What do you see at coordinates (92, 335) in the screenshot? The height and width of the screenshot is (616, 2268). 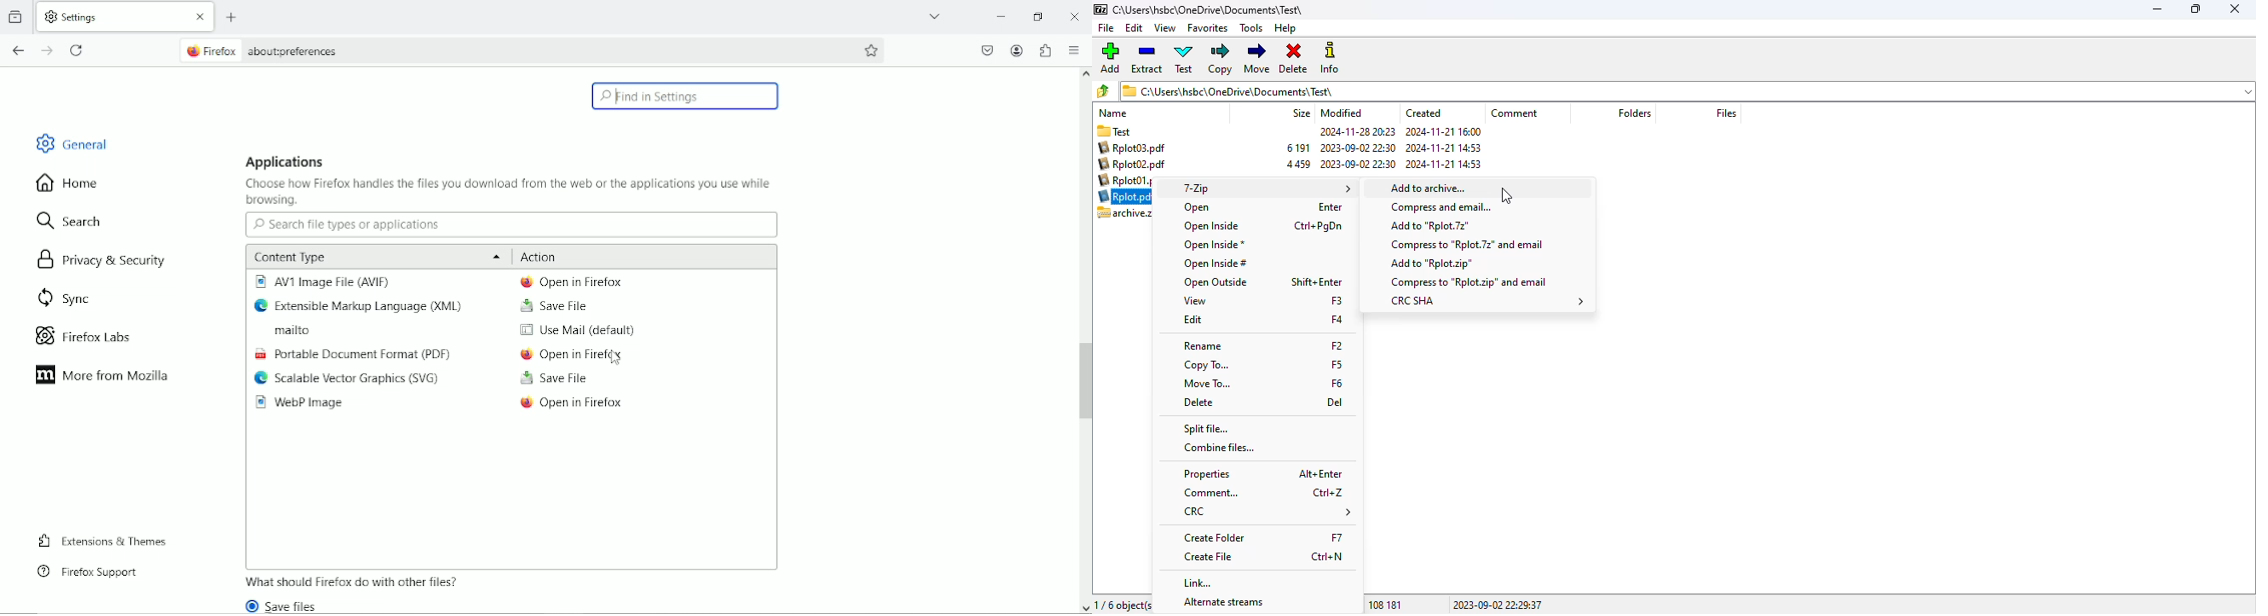 I see `Firefox labs` at bounding box center [92, 335].